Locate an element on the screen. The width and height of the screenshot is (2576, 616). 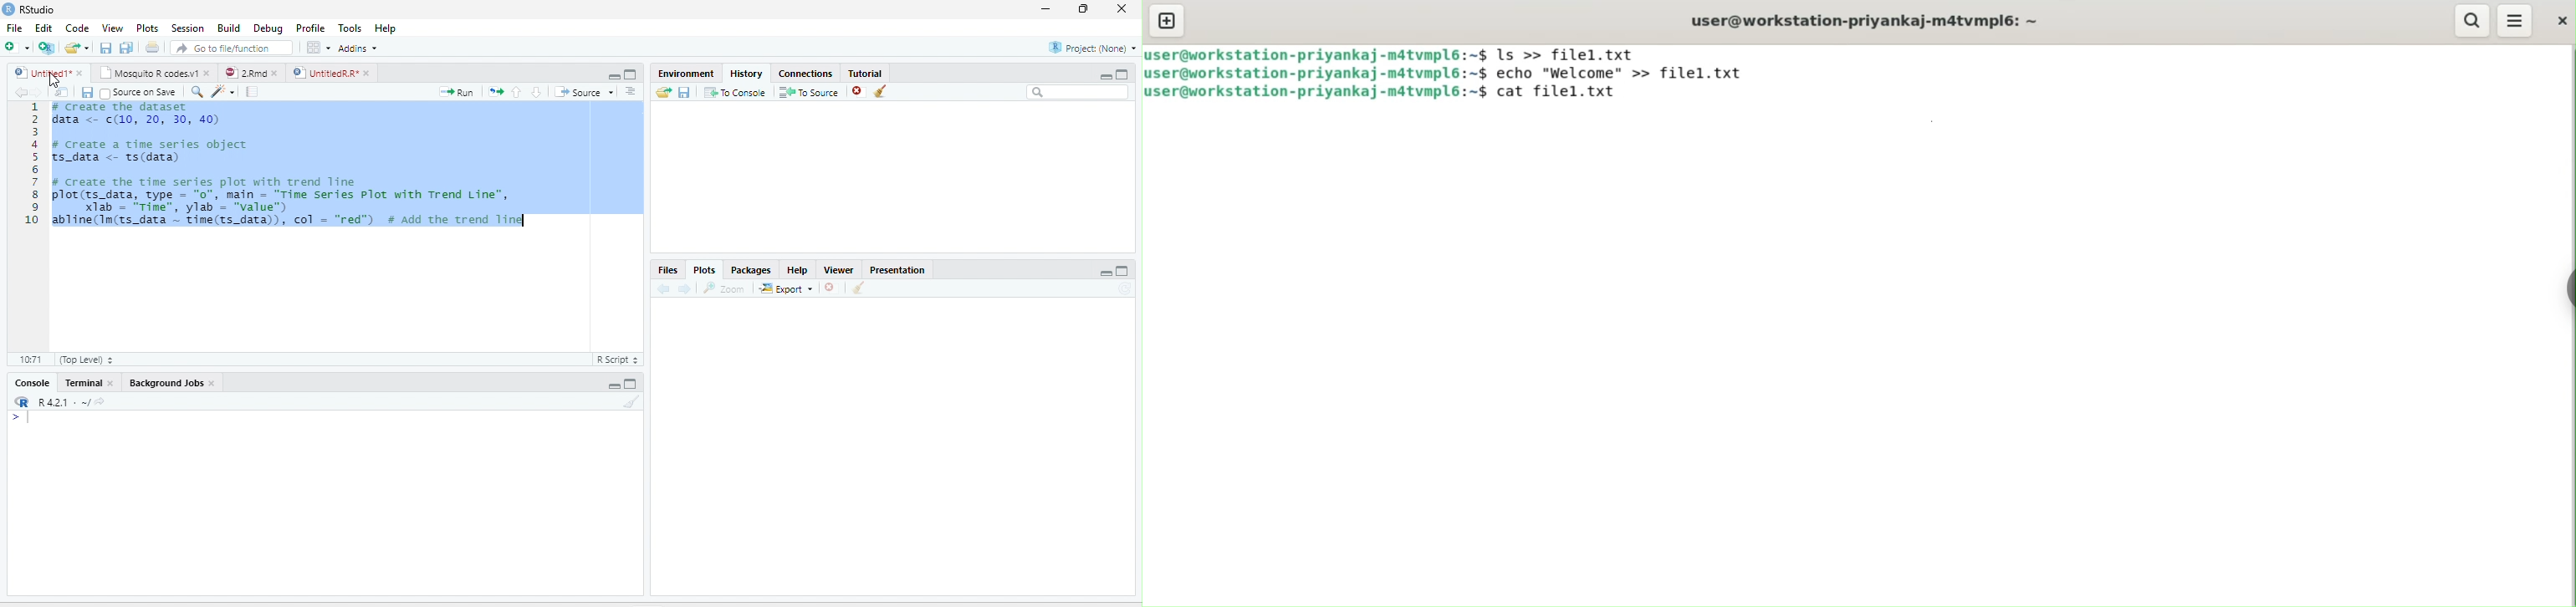
Save current document is located at coordinates (105, 47).